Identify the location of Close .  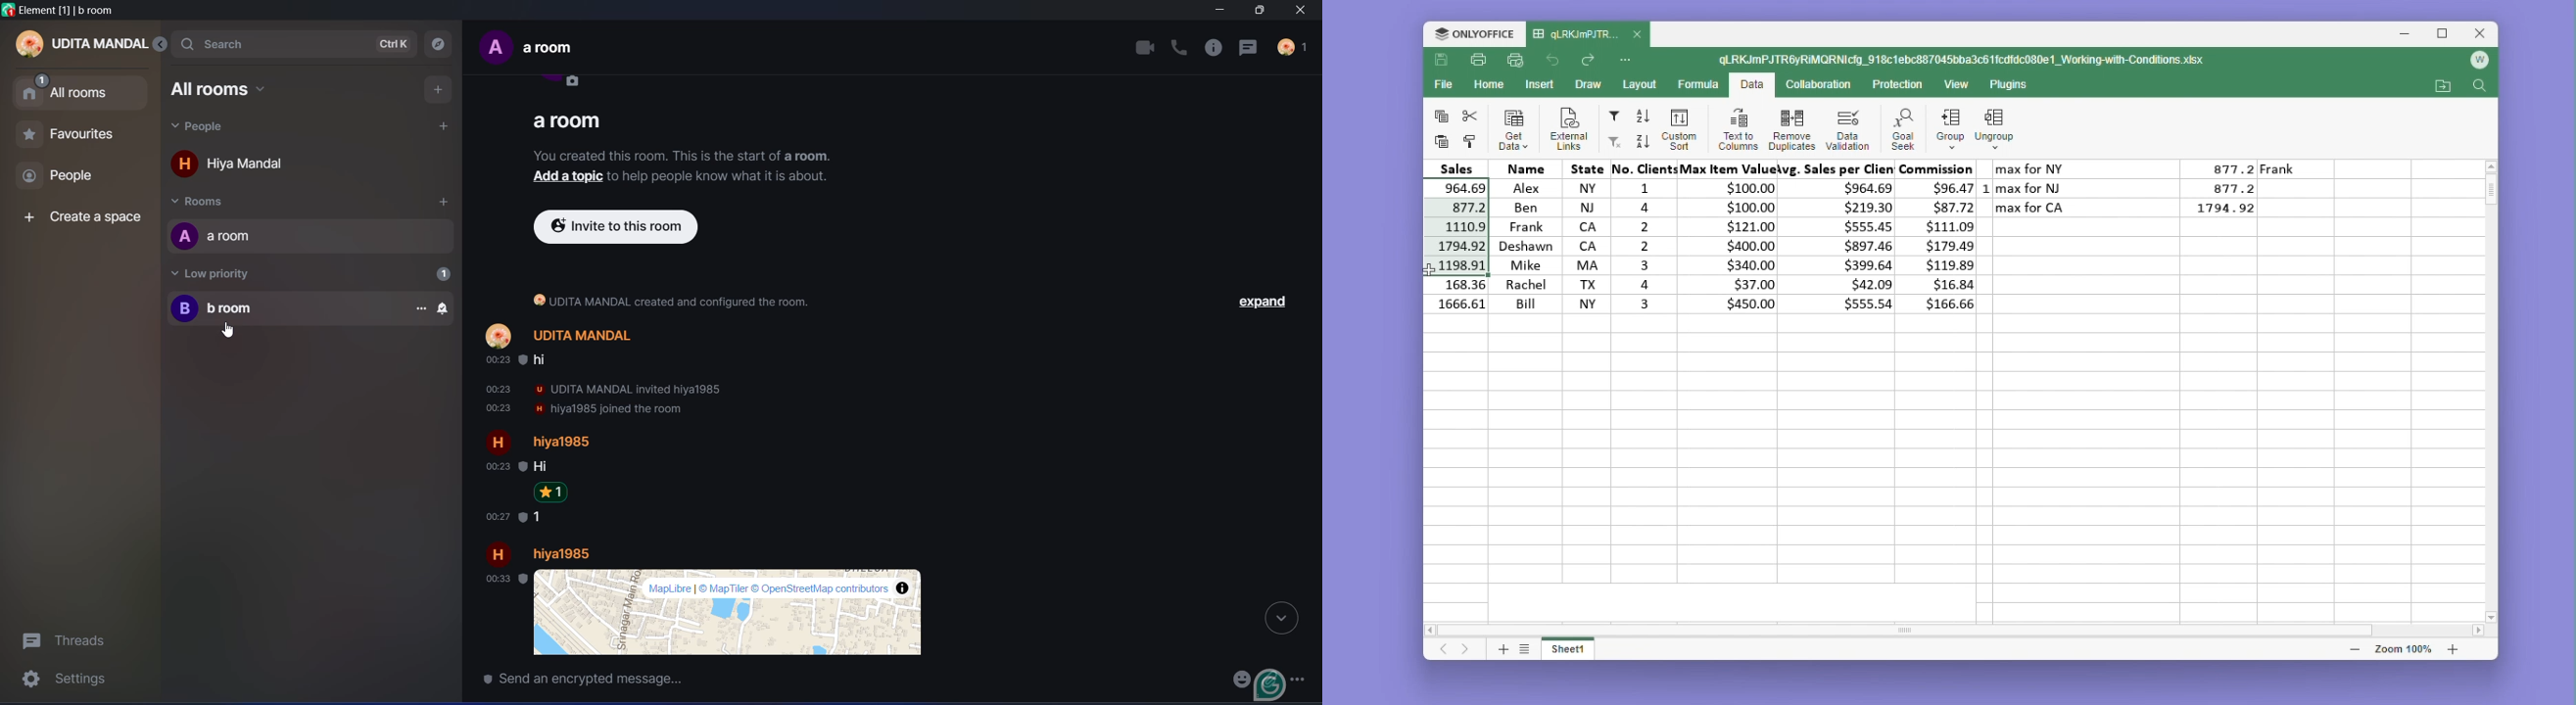
(1304, 11).